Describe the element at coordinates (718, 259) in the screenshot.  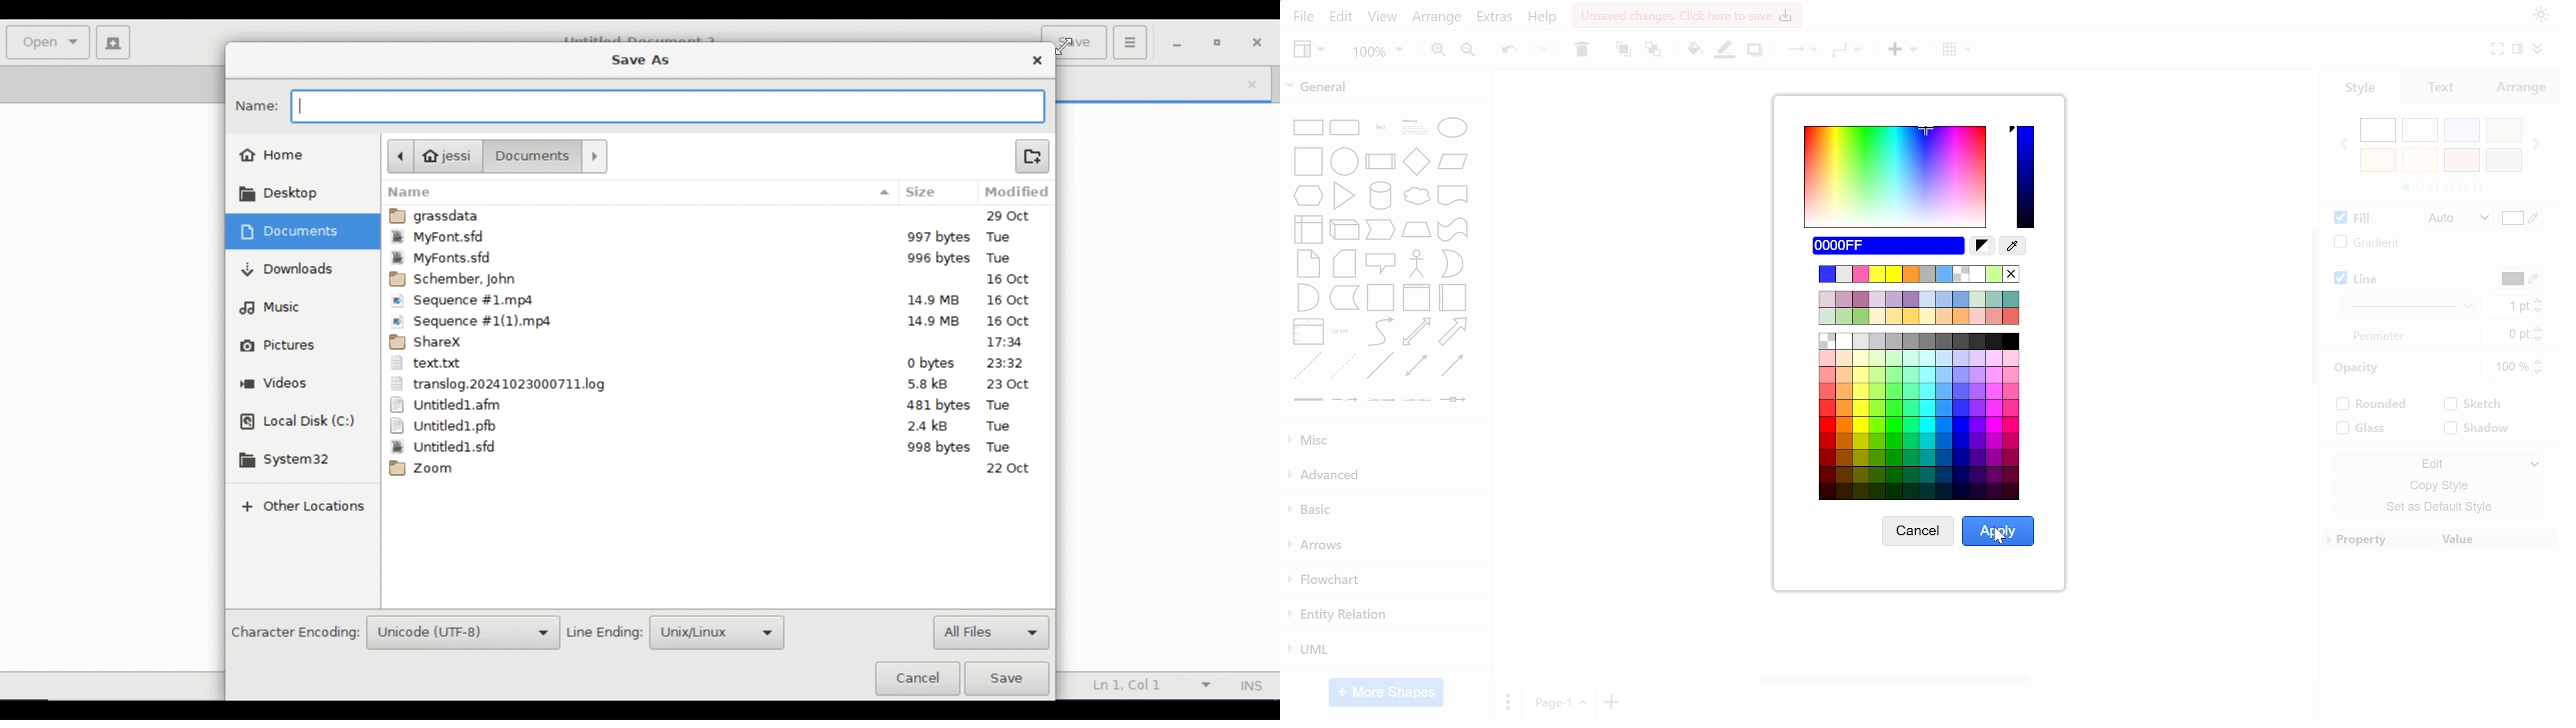
I see `MyFont.sfd 995bytes Tue` at that location.